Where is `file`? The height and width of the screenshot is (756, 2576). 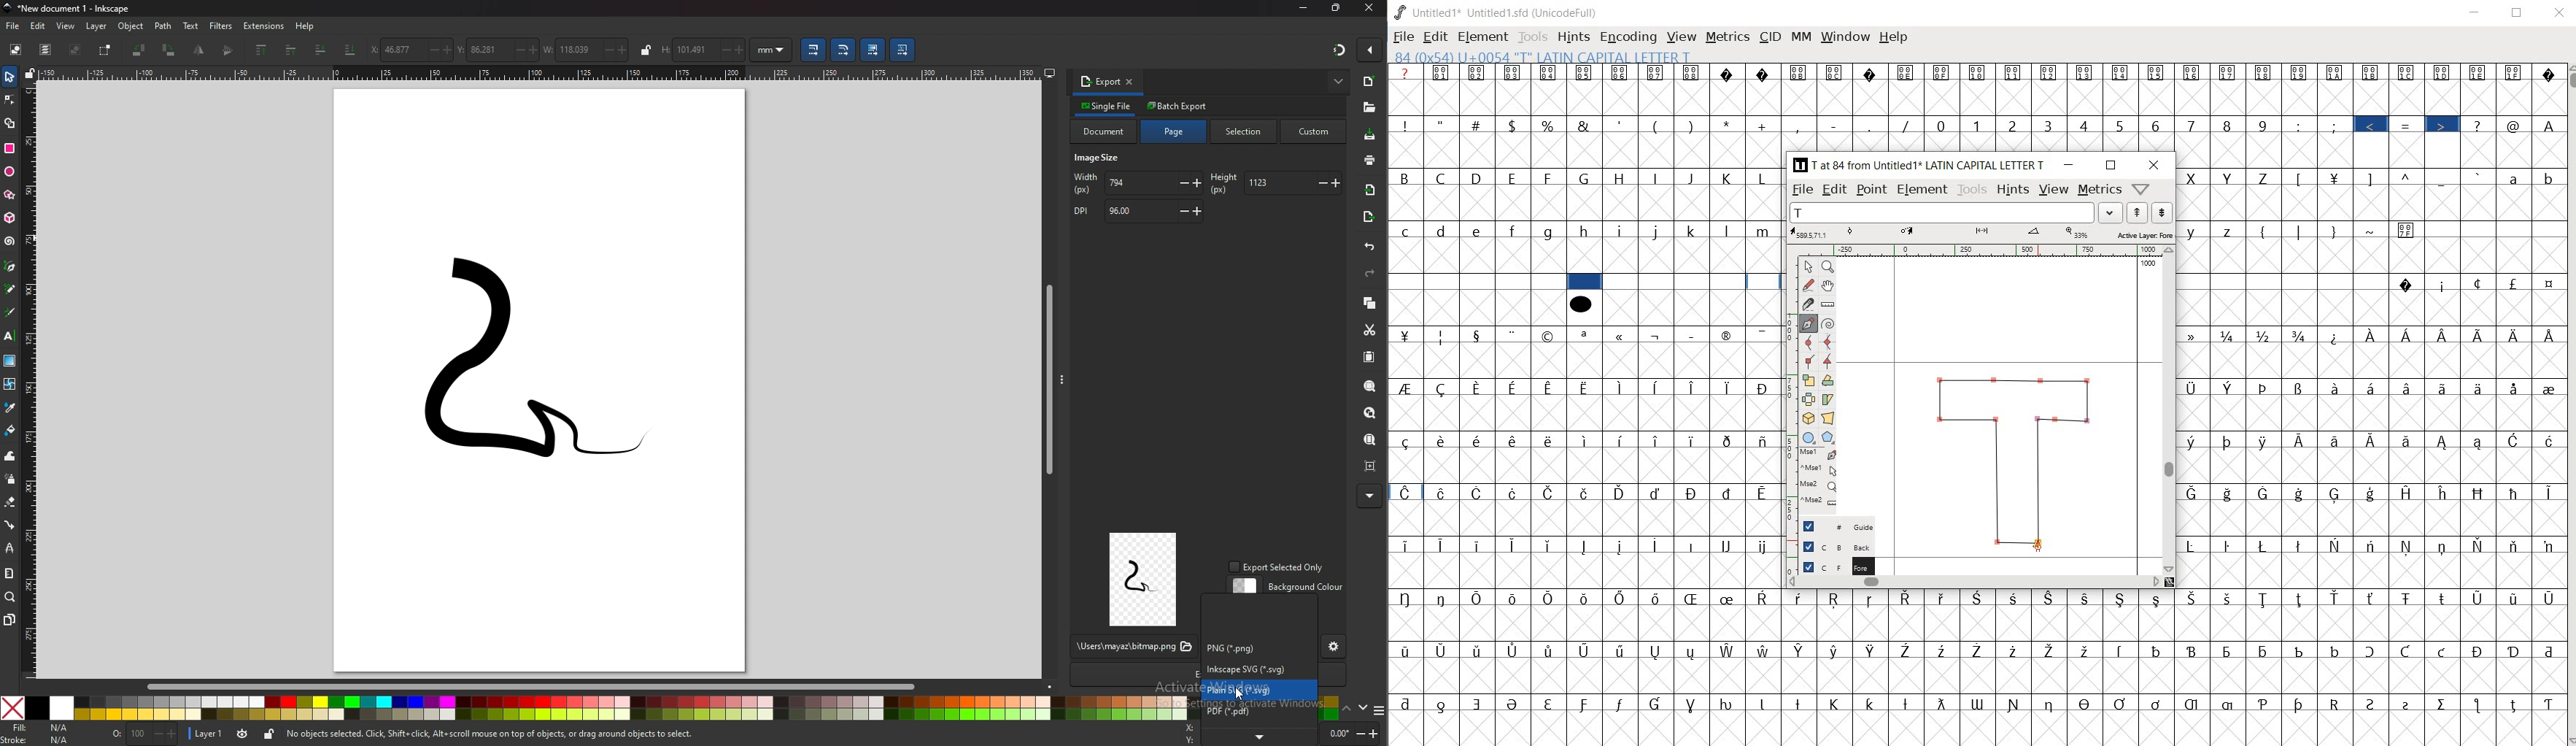 file is located at coordinates (1803, 190).